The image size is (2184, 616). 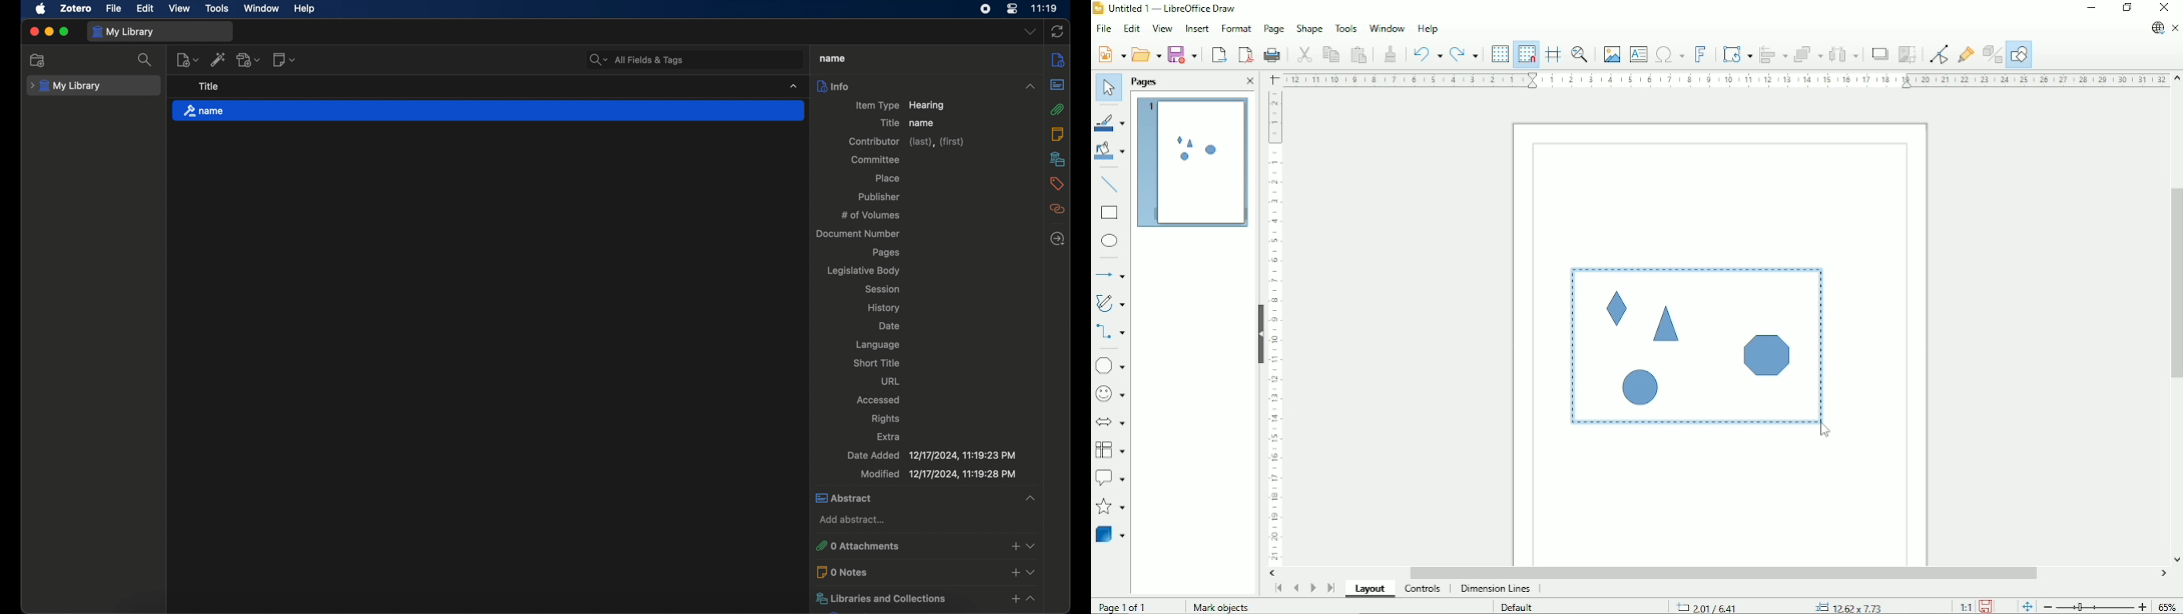 What do you see at coordinates (1058, 109) in the screenshot?
I see `attachments` at bounding box center [1058, 109].